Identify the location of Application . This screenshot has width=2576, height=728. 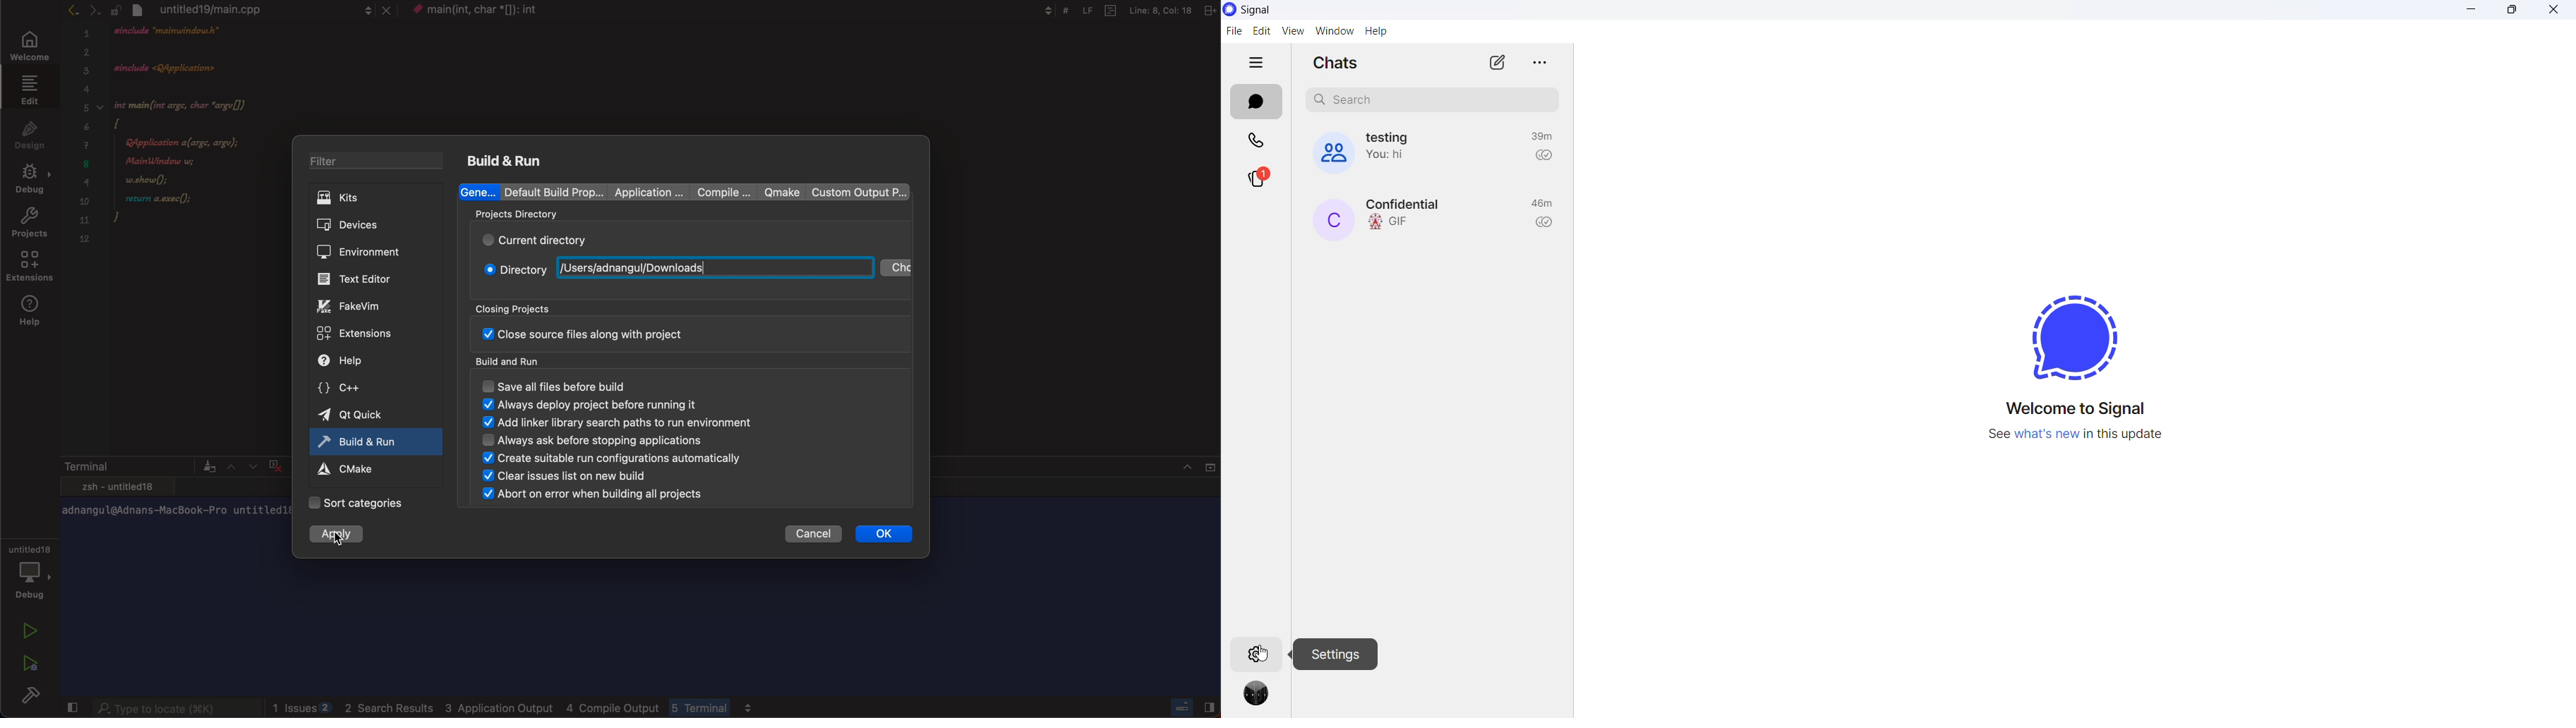
(648, 192).